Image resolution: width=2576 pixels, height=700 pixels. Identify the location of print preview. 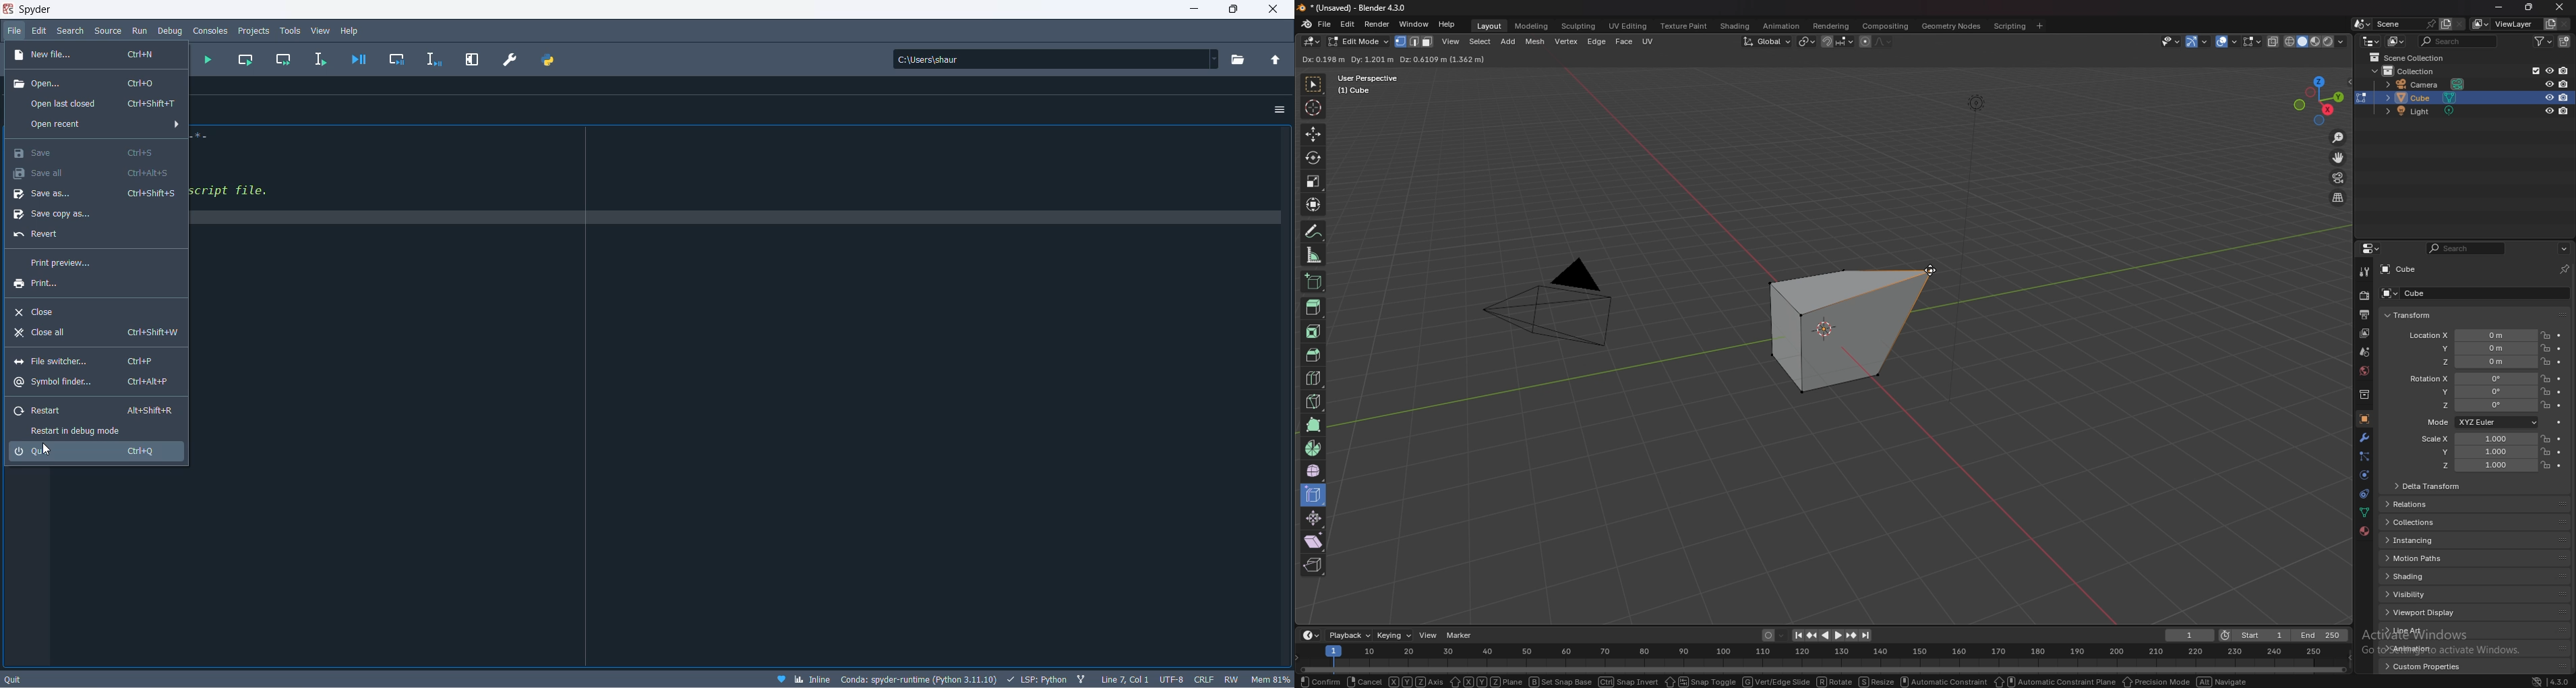
(96, 264).